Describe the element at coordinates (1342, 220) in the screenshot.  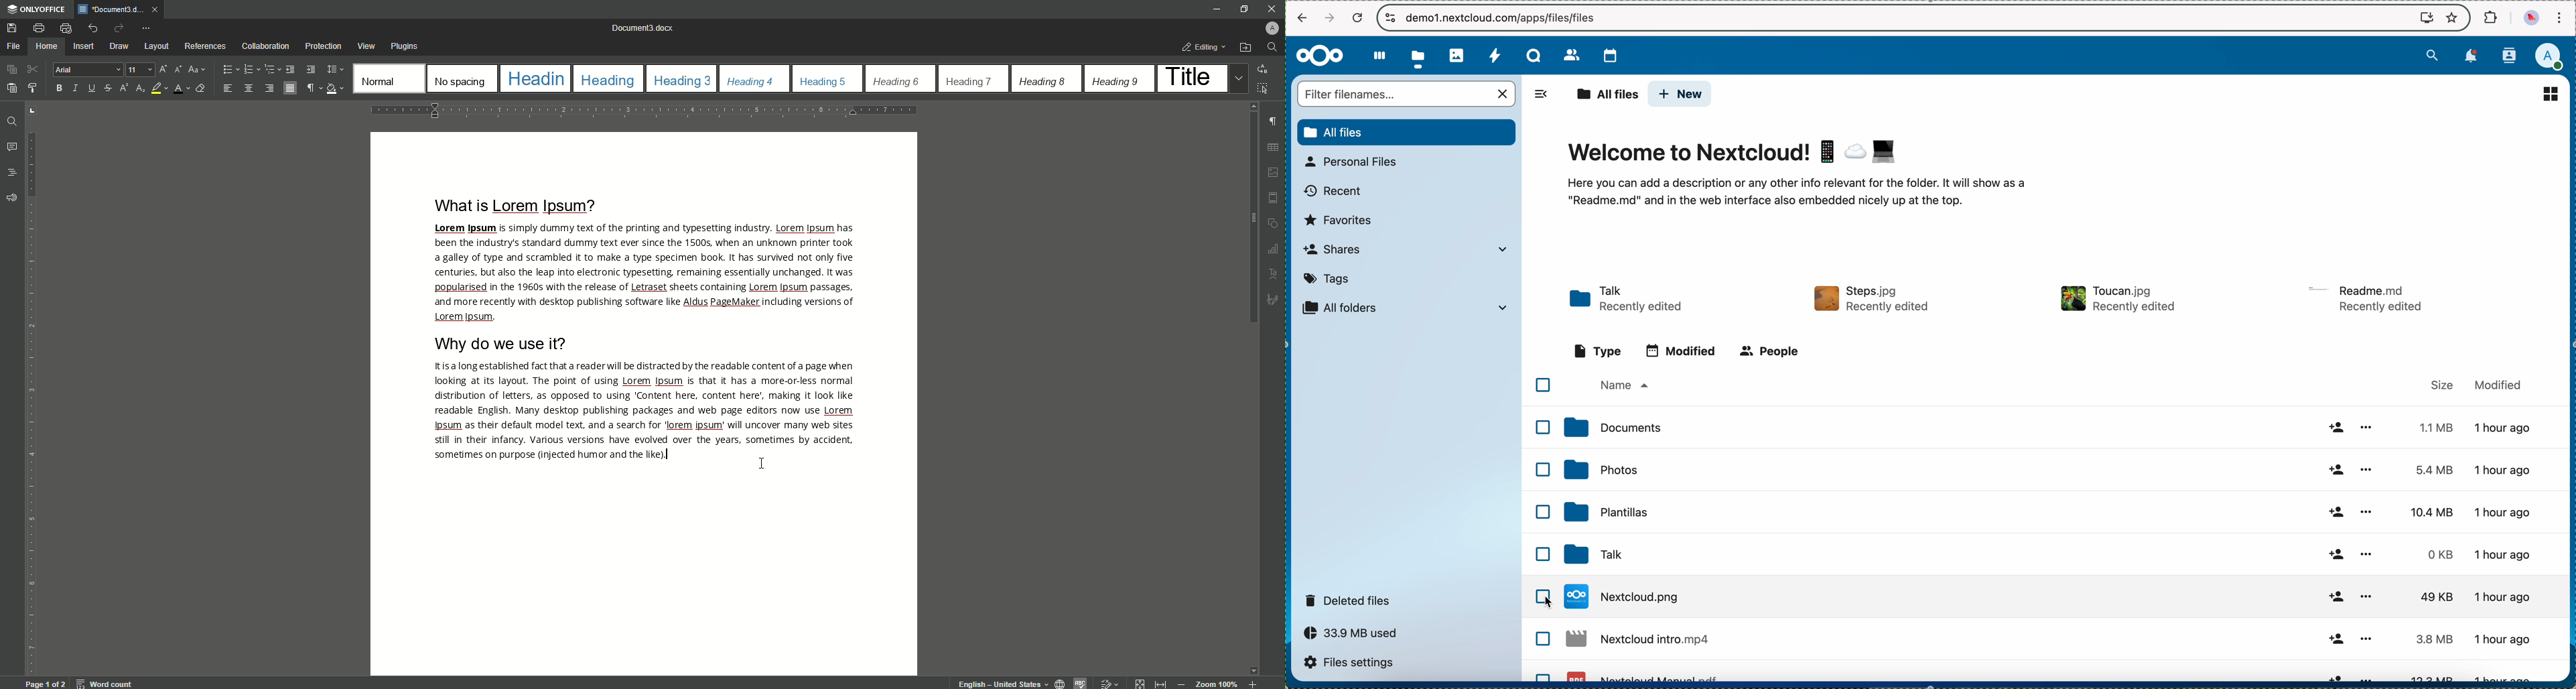
I see `favorites` at that location.